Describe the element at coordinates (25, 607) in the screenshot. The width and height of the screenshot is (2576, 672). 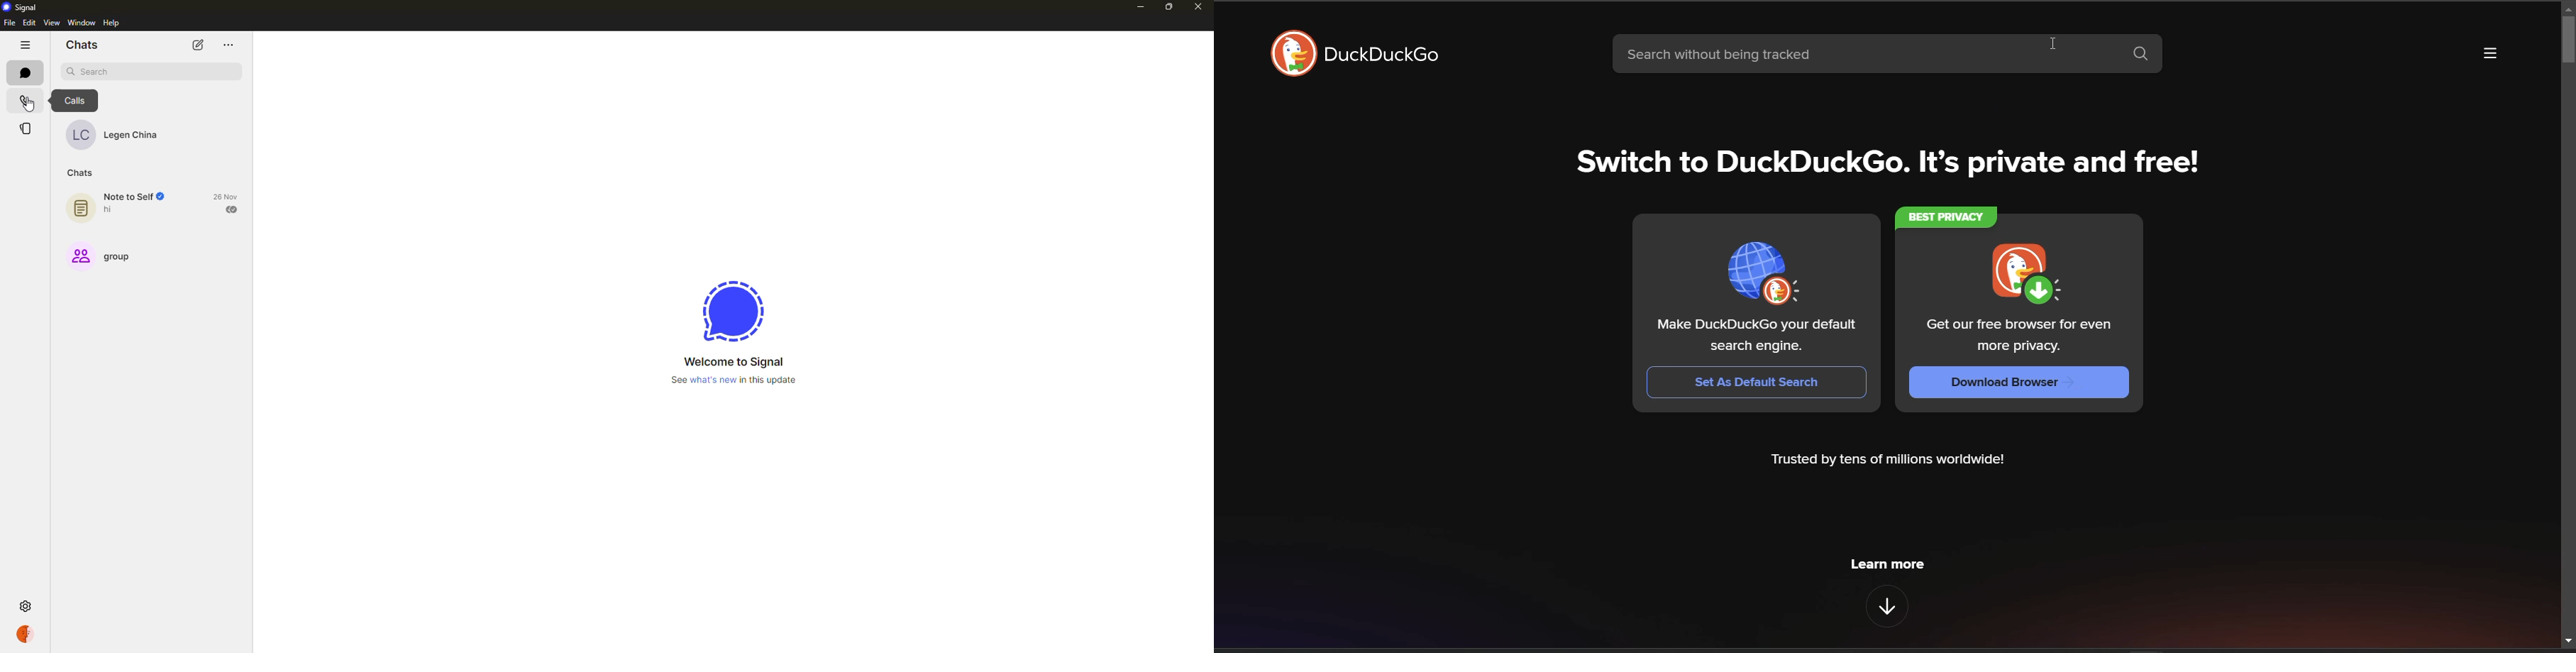
I see `settings` at that location.